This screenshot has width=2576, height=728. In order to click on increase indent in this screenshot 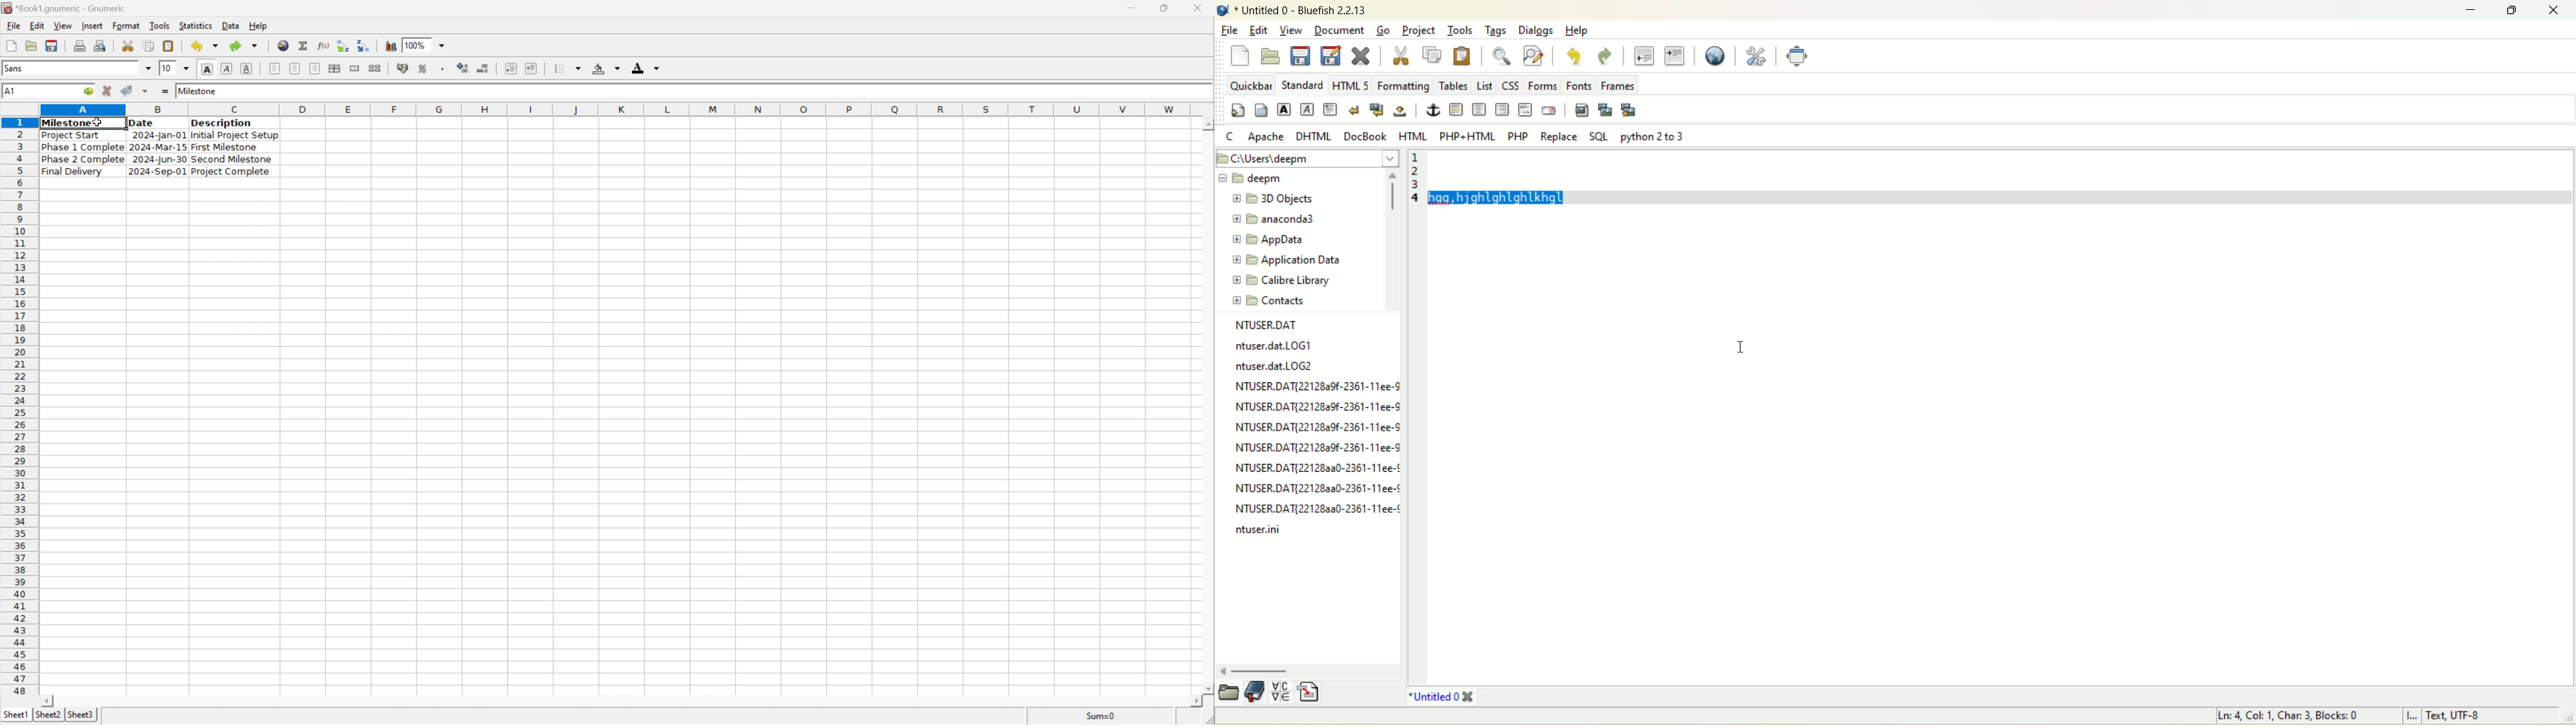, I will do `click(534, 68)`.